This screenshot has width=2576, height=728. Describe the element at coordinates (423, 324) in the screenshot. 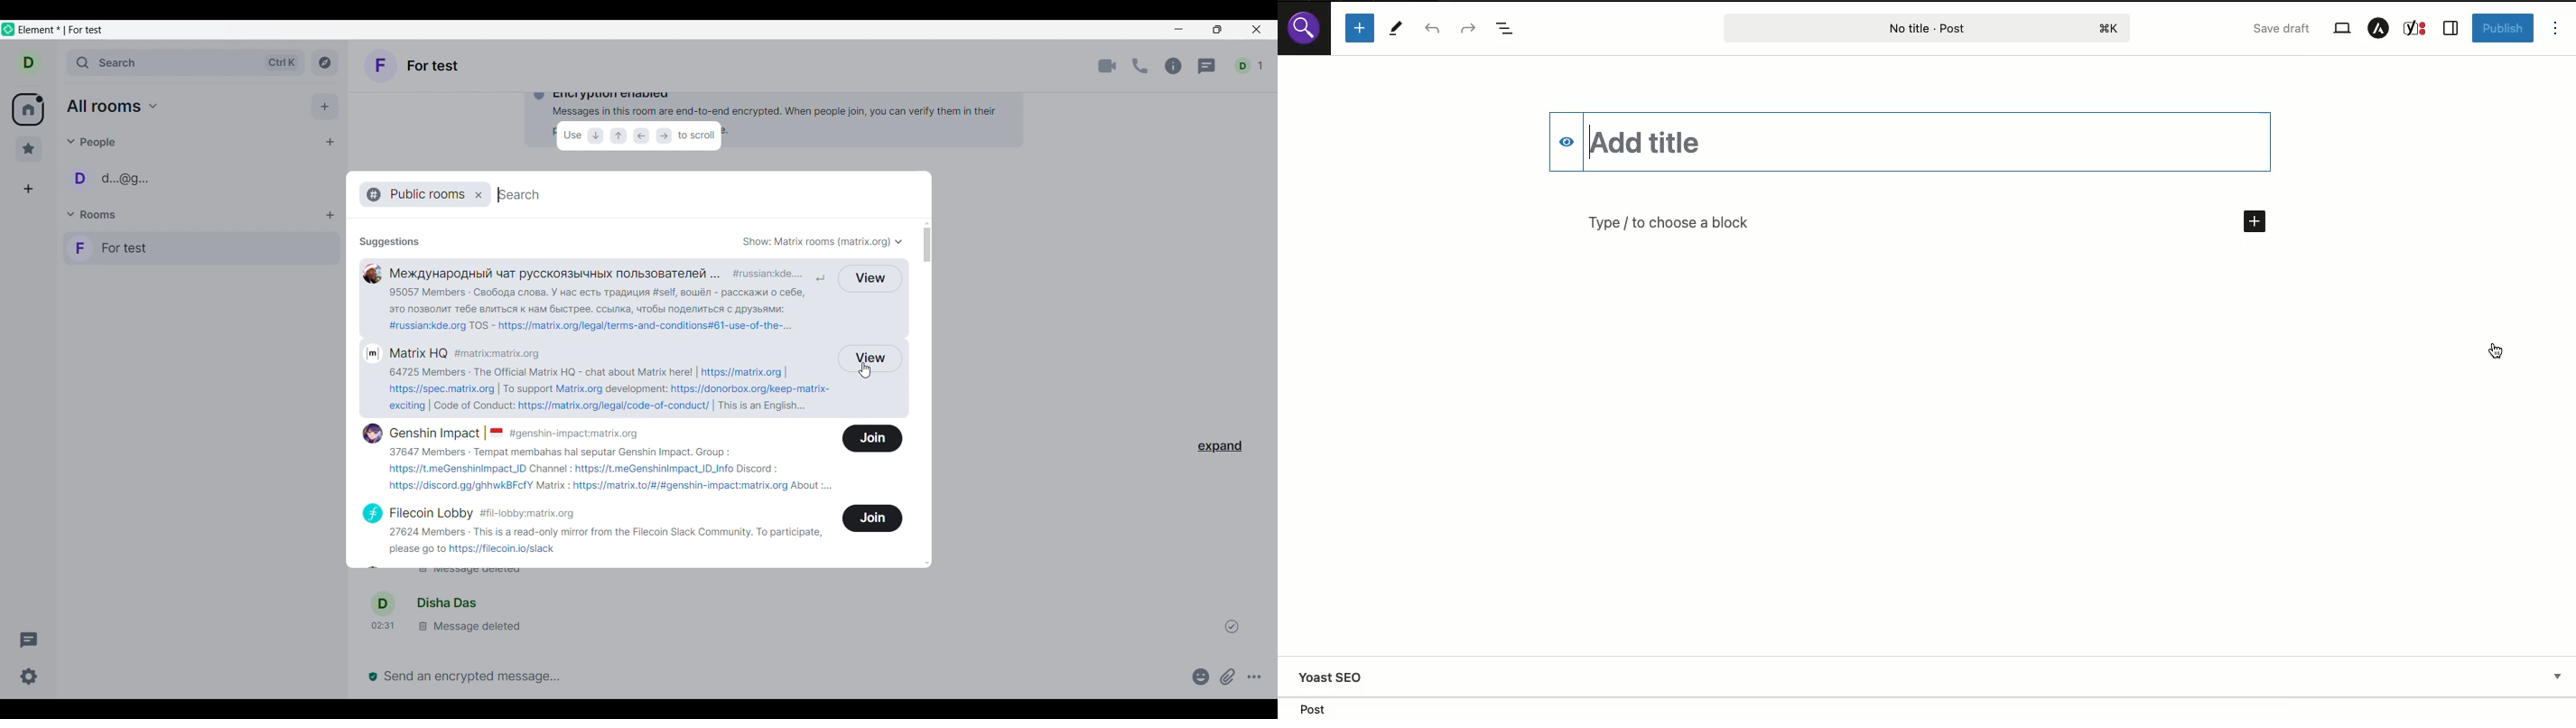

I see `#russian:kde.org` at that location.